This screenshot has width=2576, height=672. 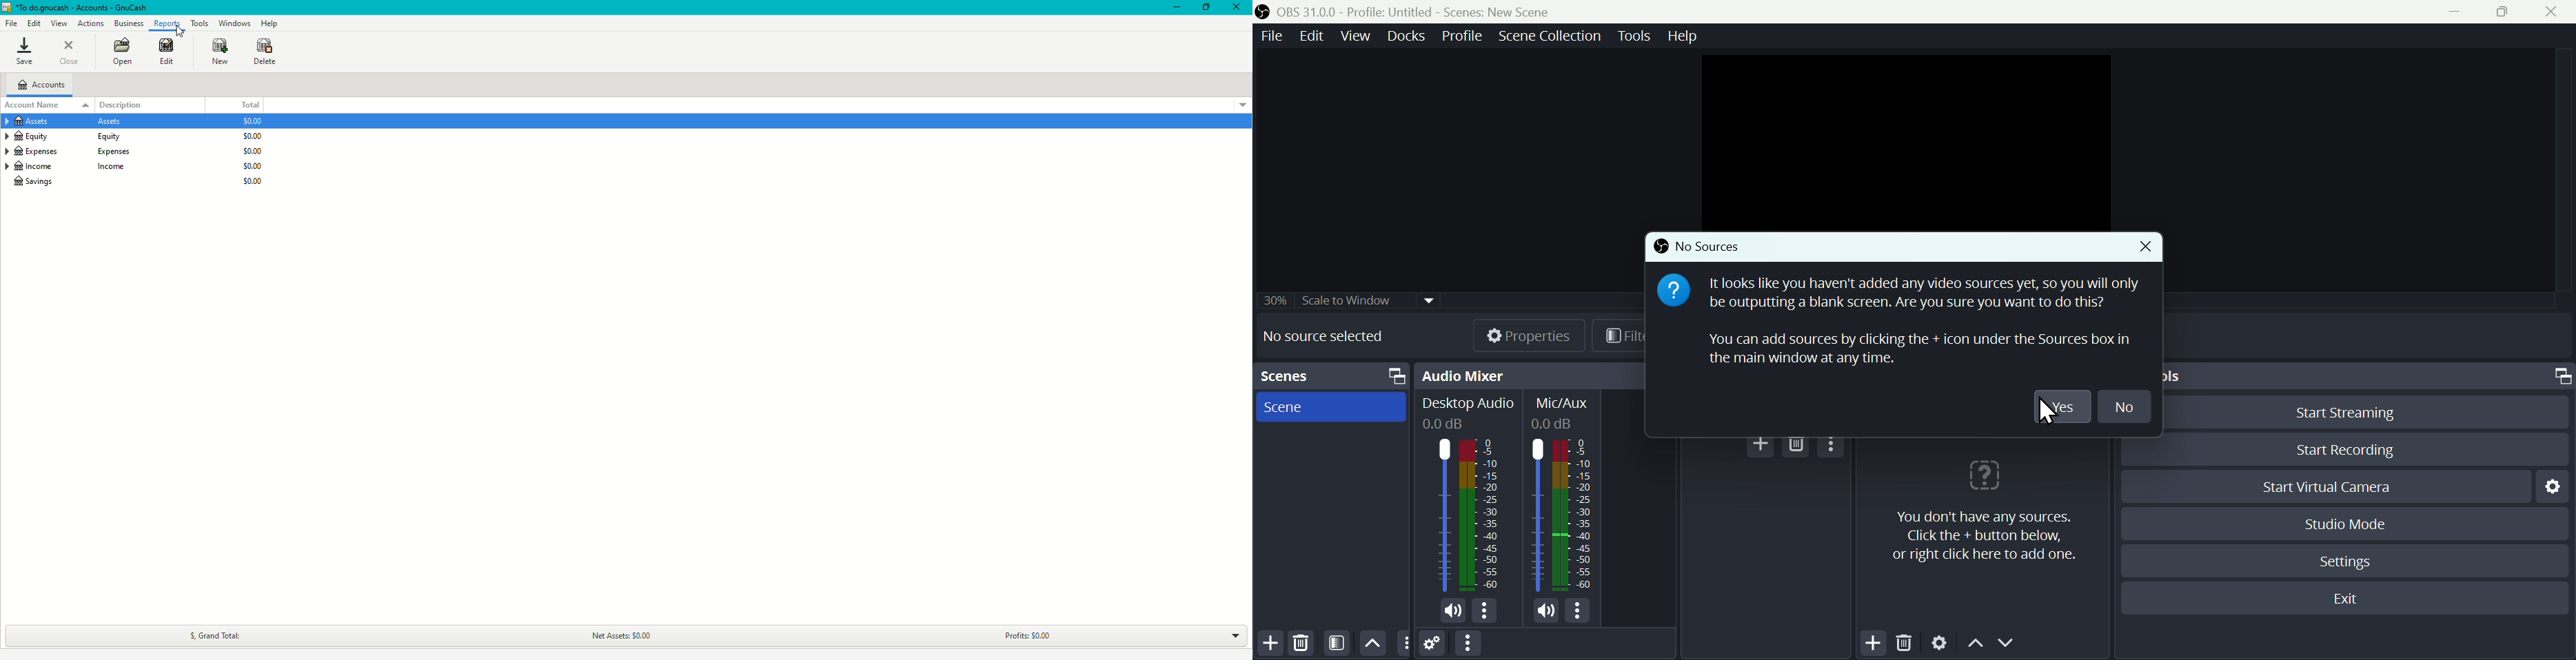 I want to click on Delete, so click(x=1798, y=445).